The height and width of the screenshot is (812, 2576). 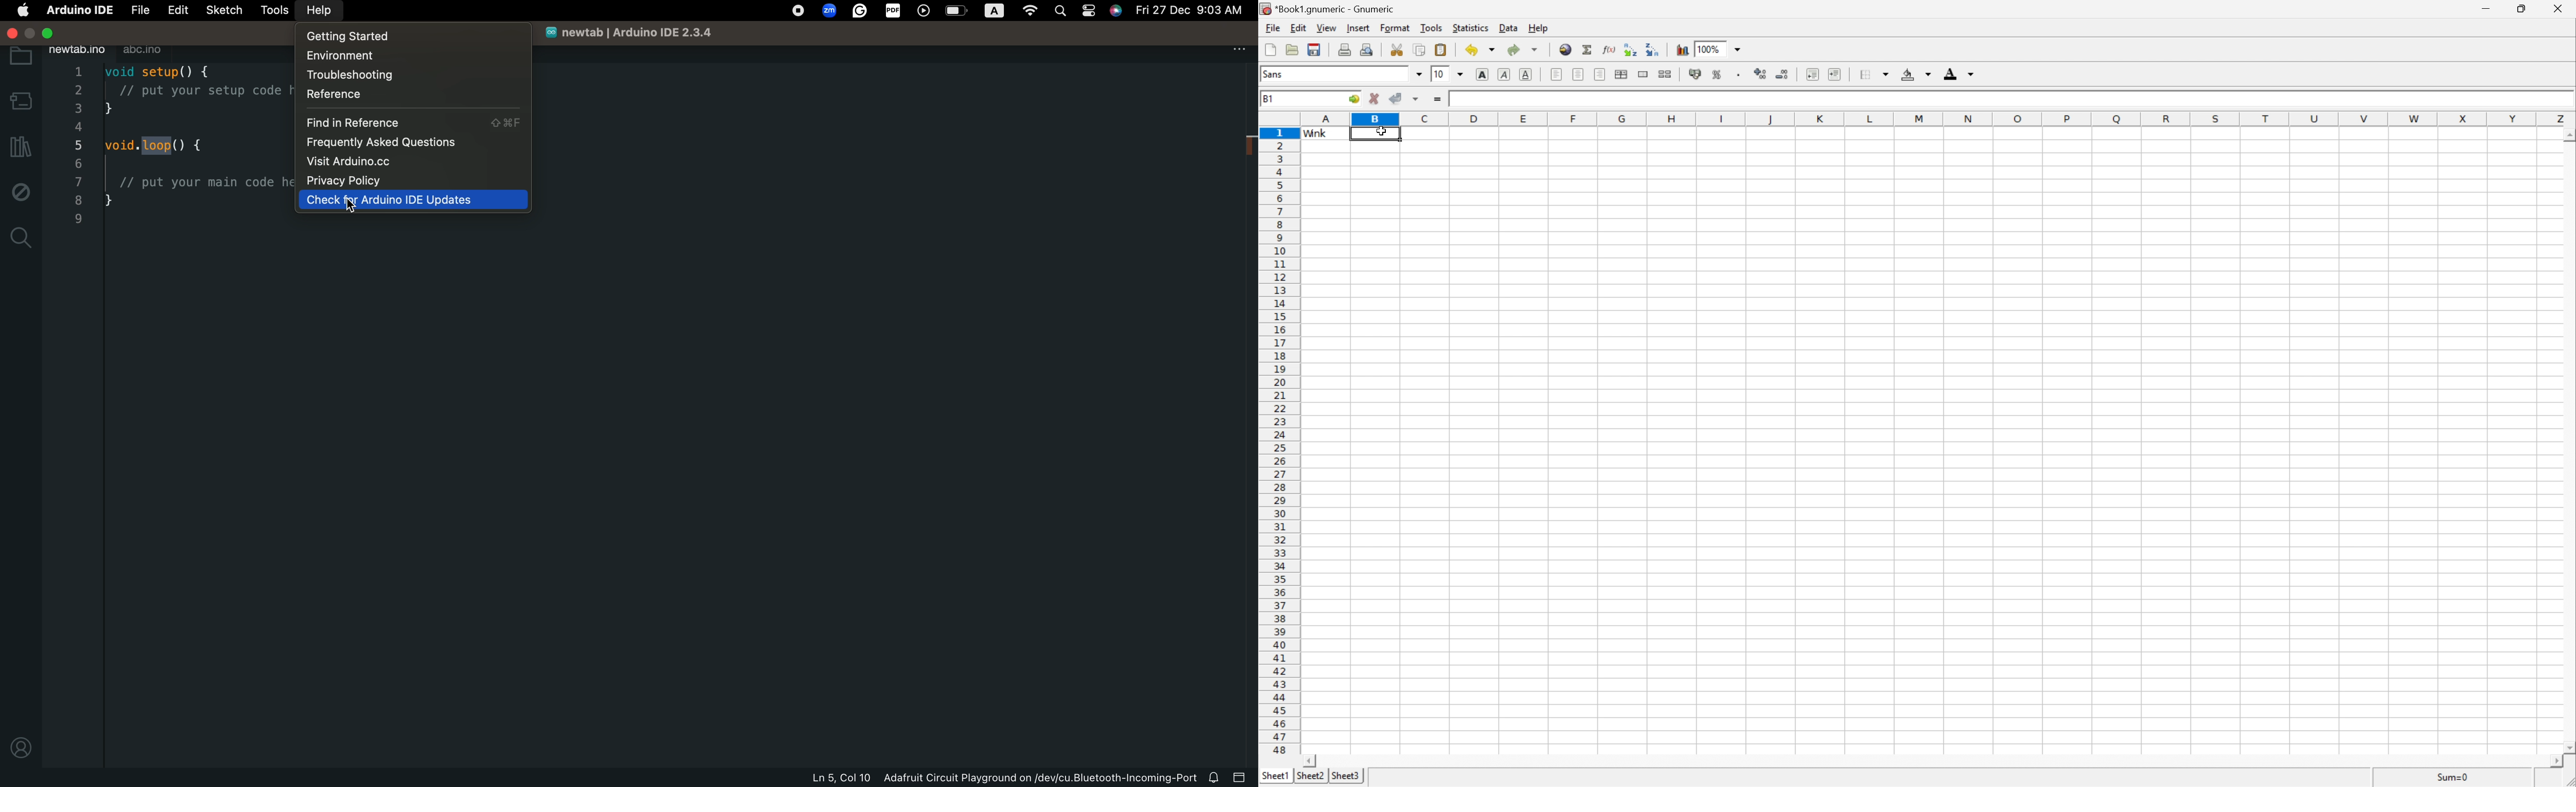 What do you see at coordinates (1653, 48) in the screenshot?
I see `Sort the selected region in descending order based on the first column selected` at bounding box center [1653, 48].